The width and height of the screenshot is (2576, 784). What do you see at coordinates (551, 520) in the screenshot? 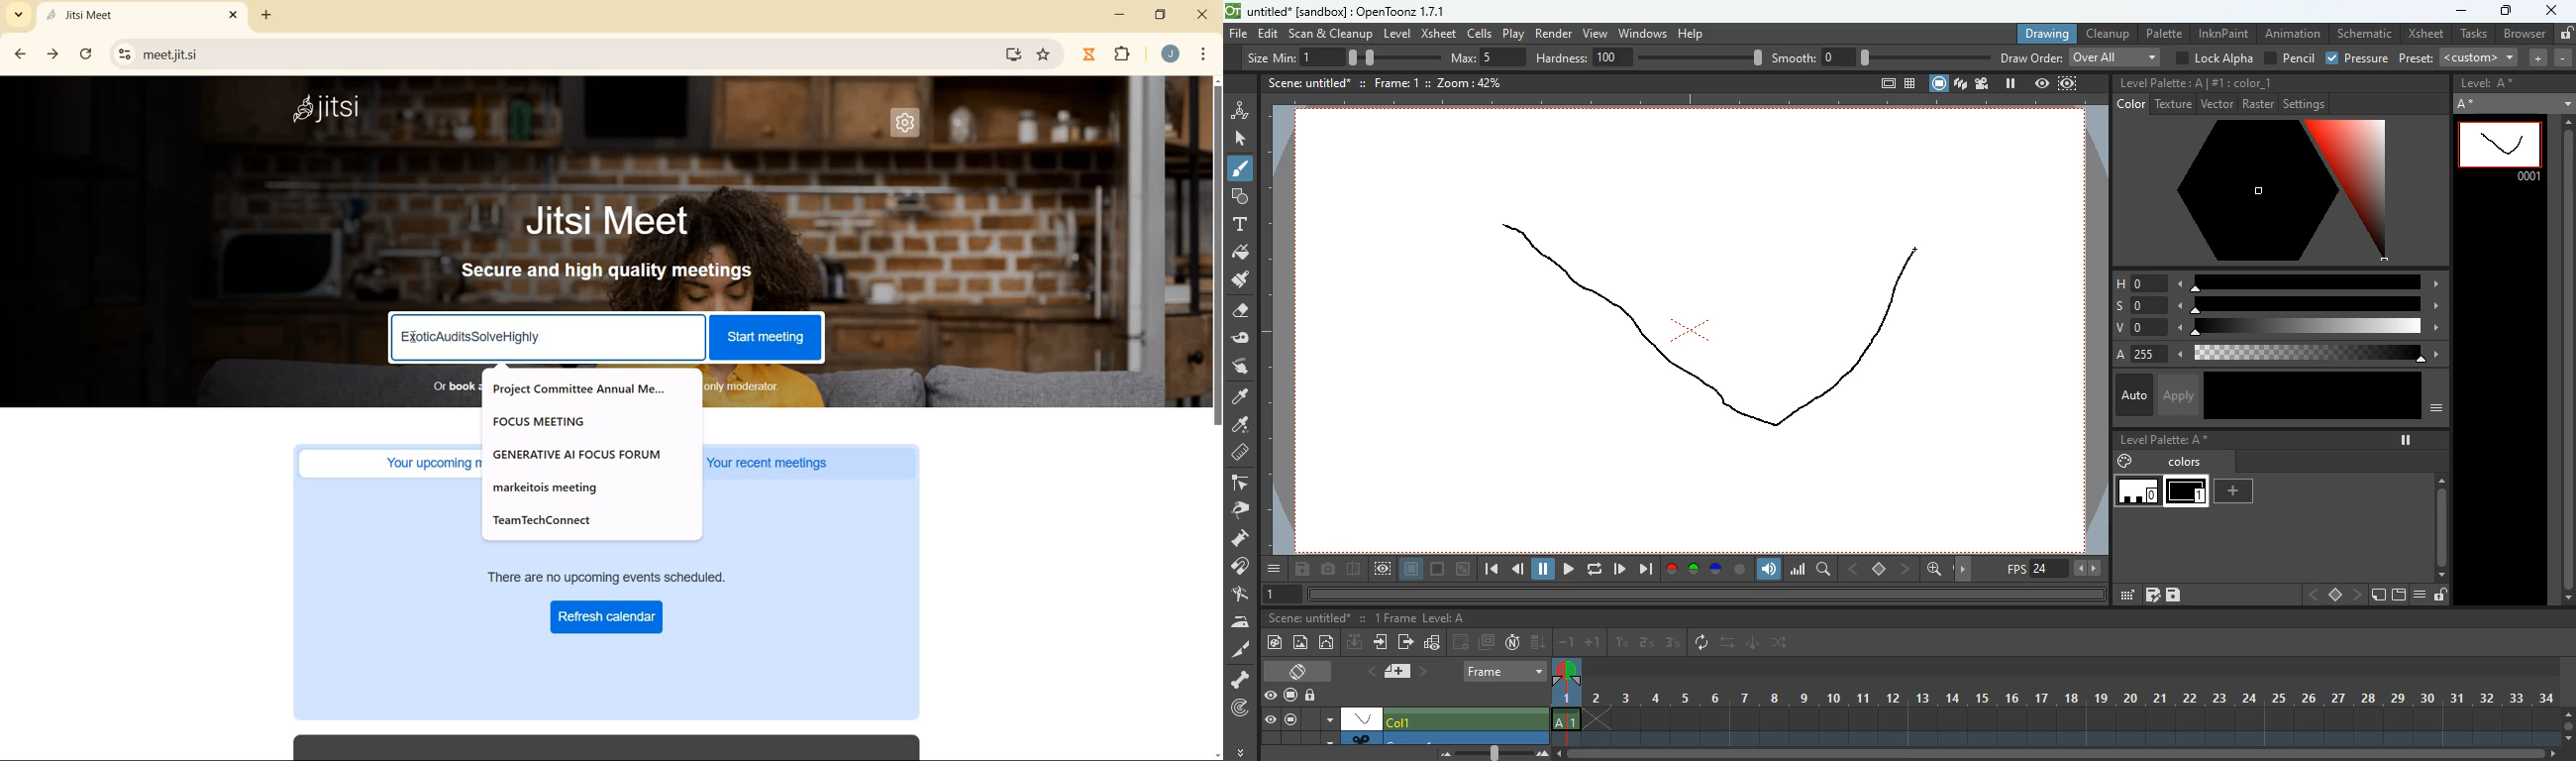
I see `TeamTechConnect` at bounding box center [551, 520].